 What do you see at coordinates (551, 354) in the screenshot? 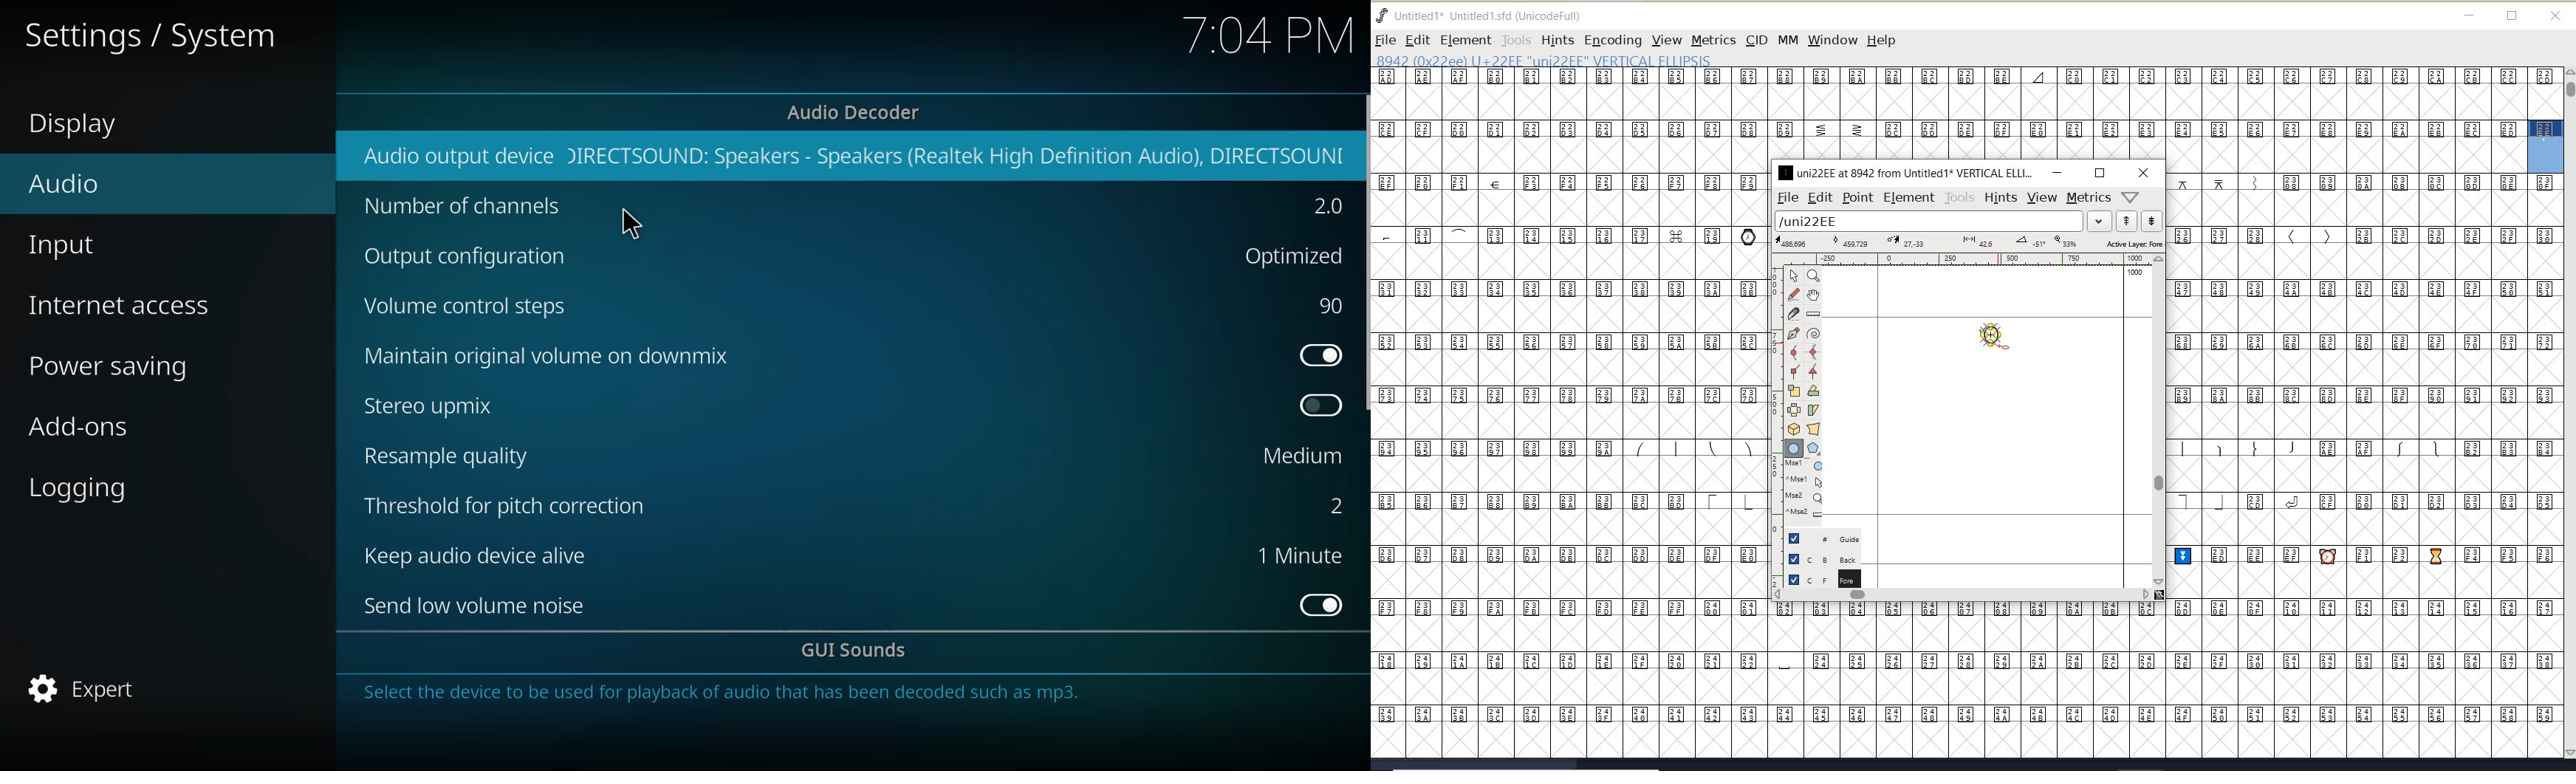
I see `maintain original volume` at bounding box center [551, 354].